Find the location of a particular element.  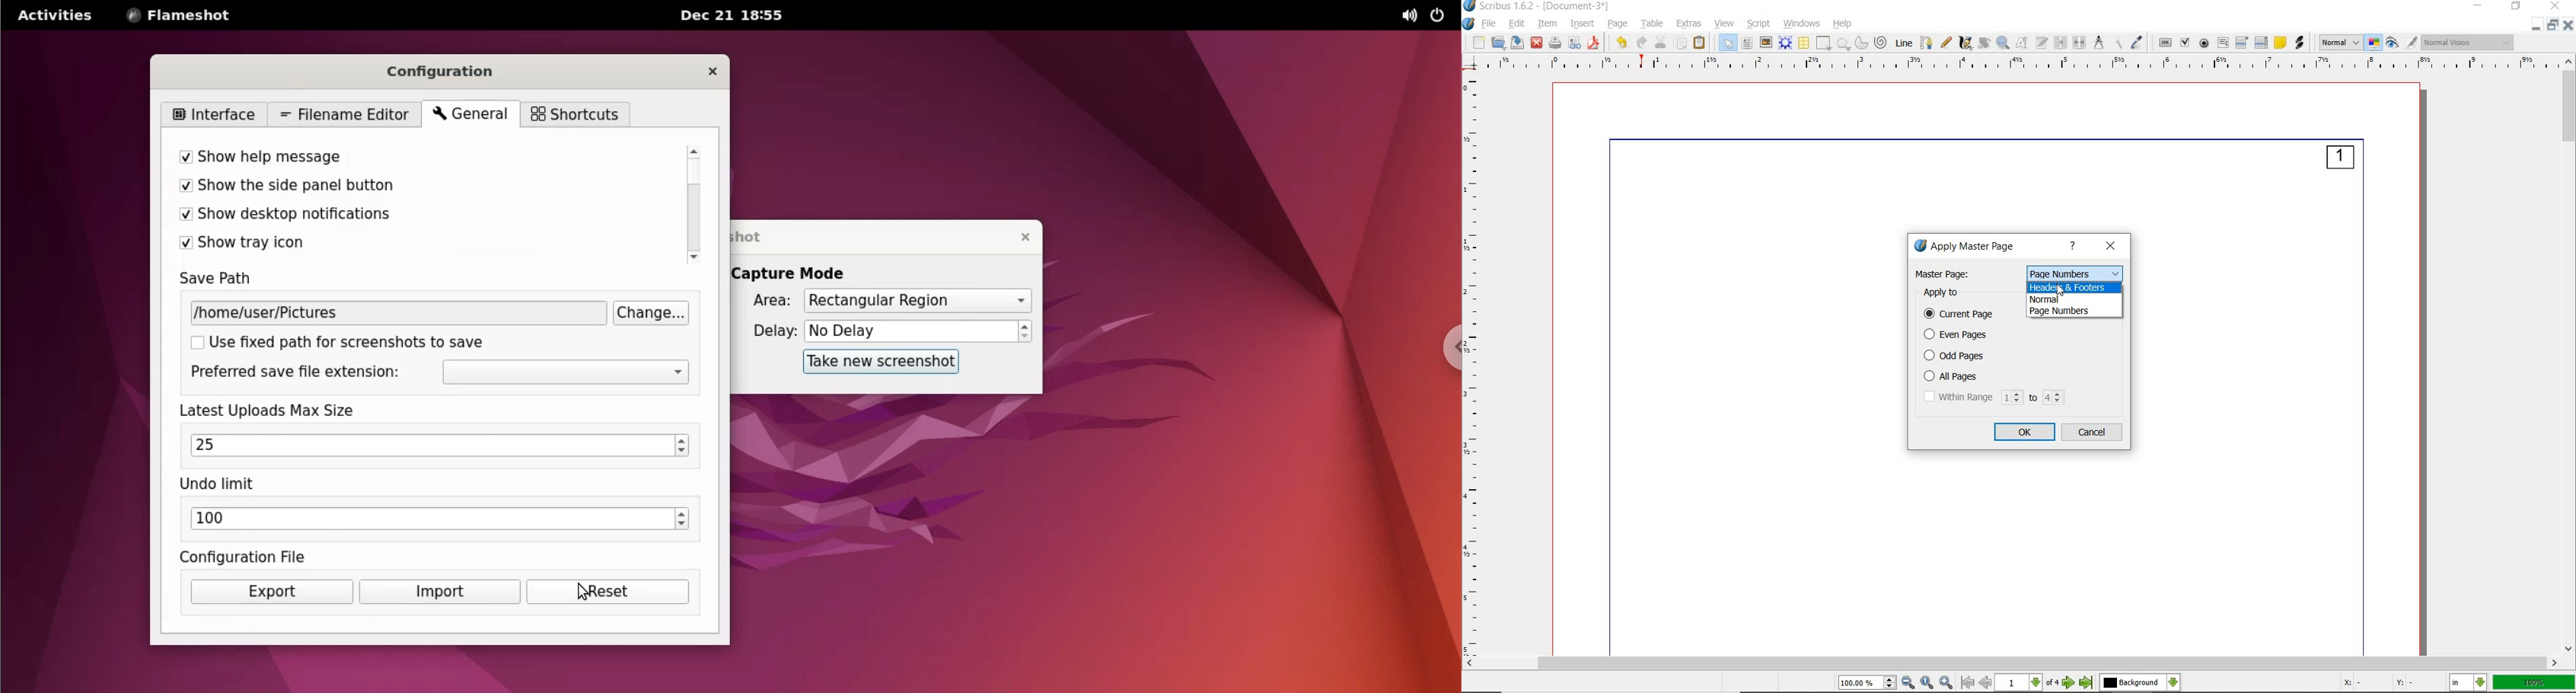

select image preview mode is located at coordinates (2339, 44).